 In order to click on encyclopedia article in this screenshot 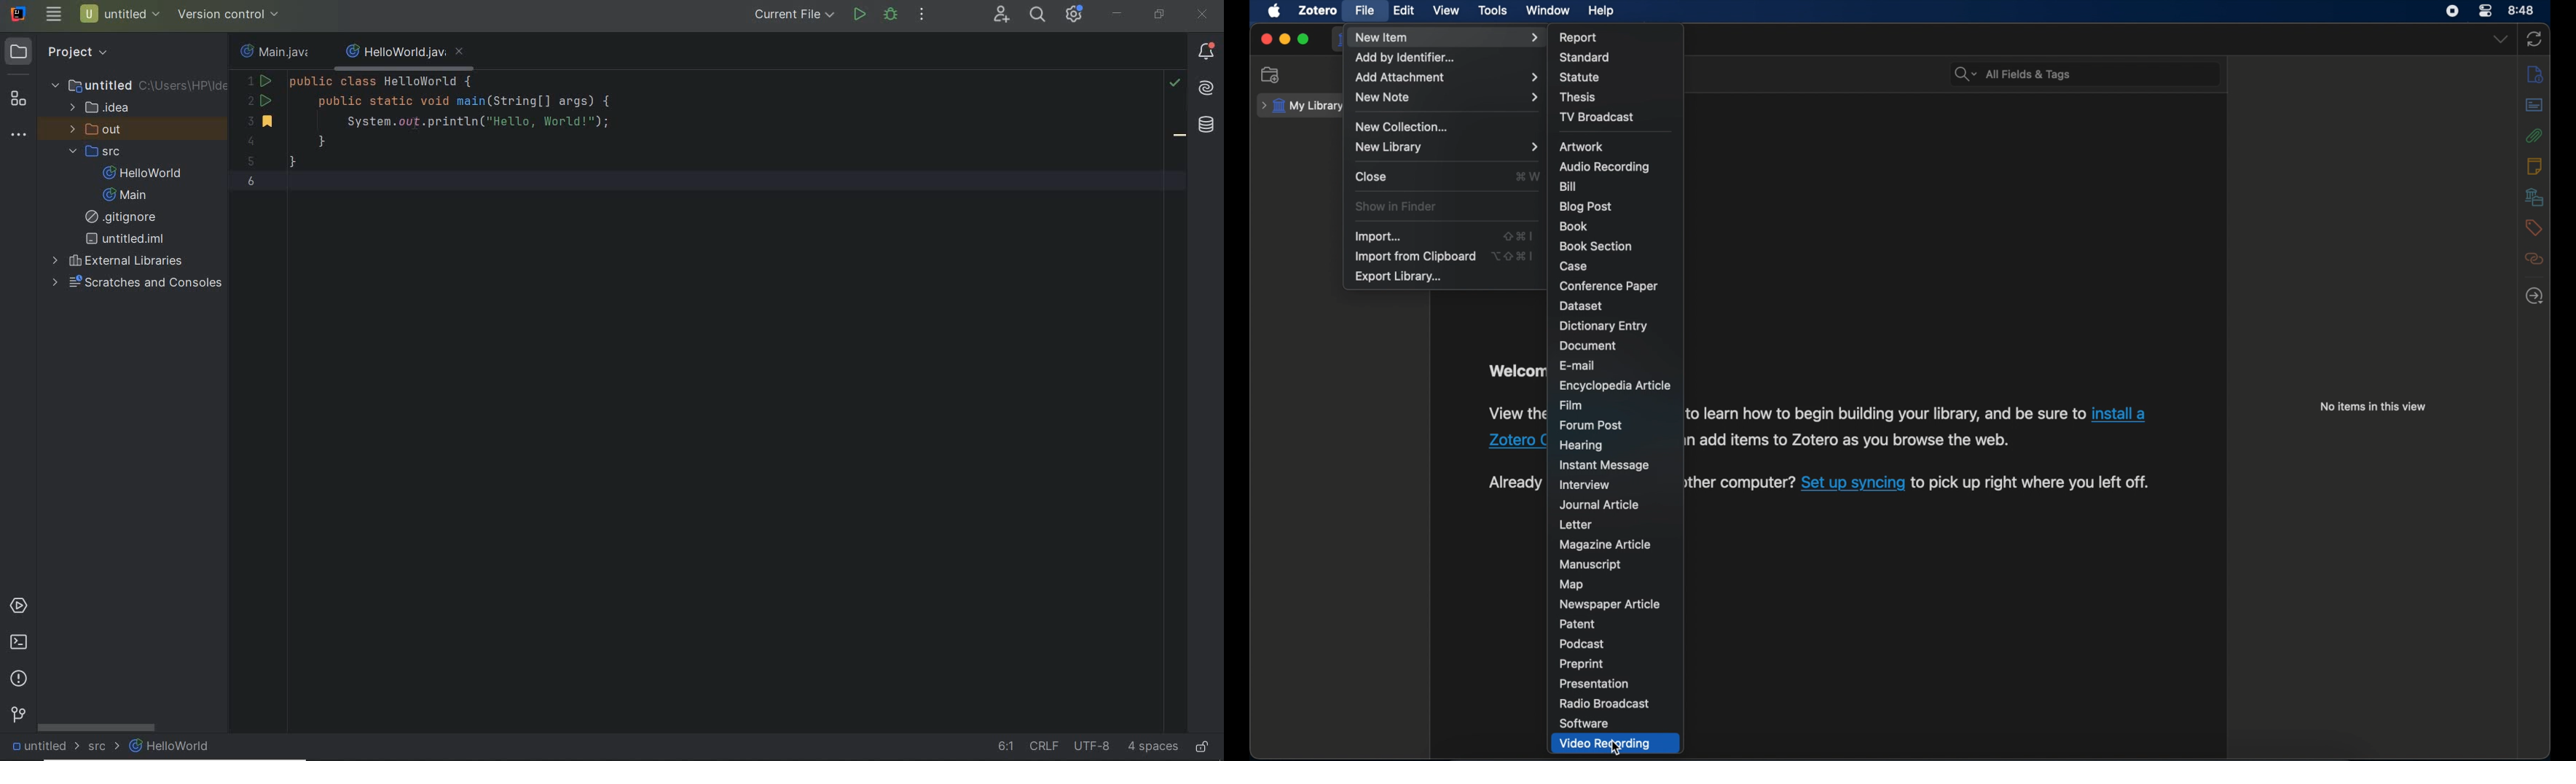, I will do `click(1615, 385)`.